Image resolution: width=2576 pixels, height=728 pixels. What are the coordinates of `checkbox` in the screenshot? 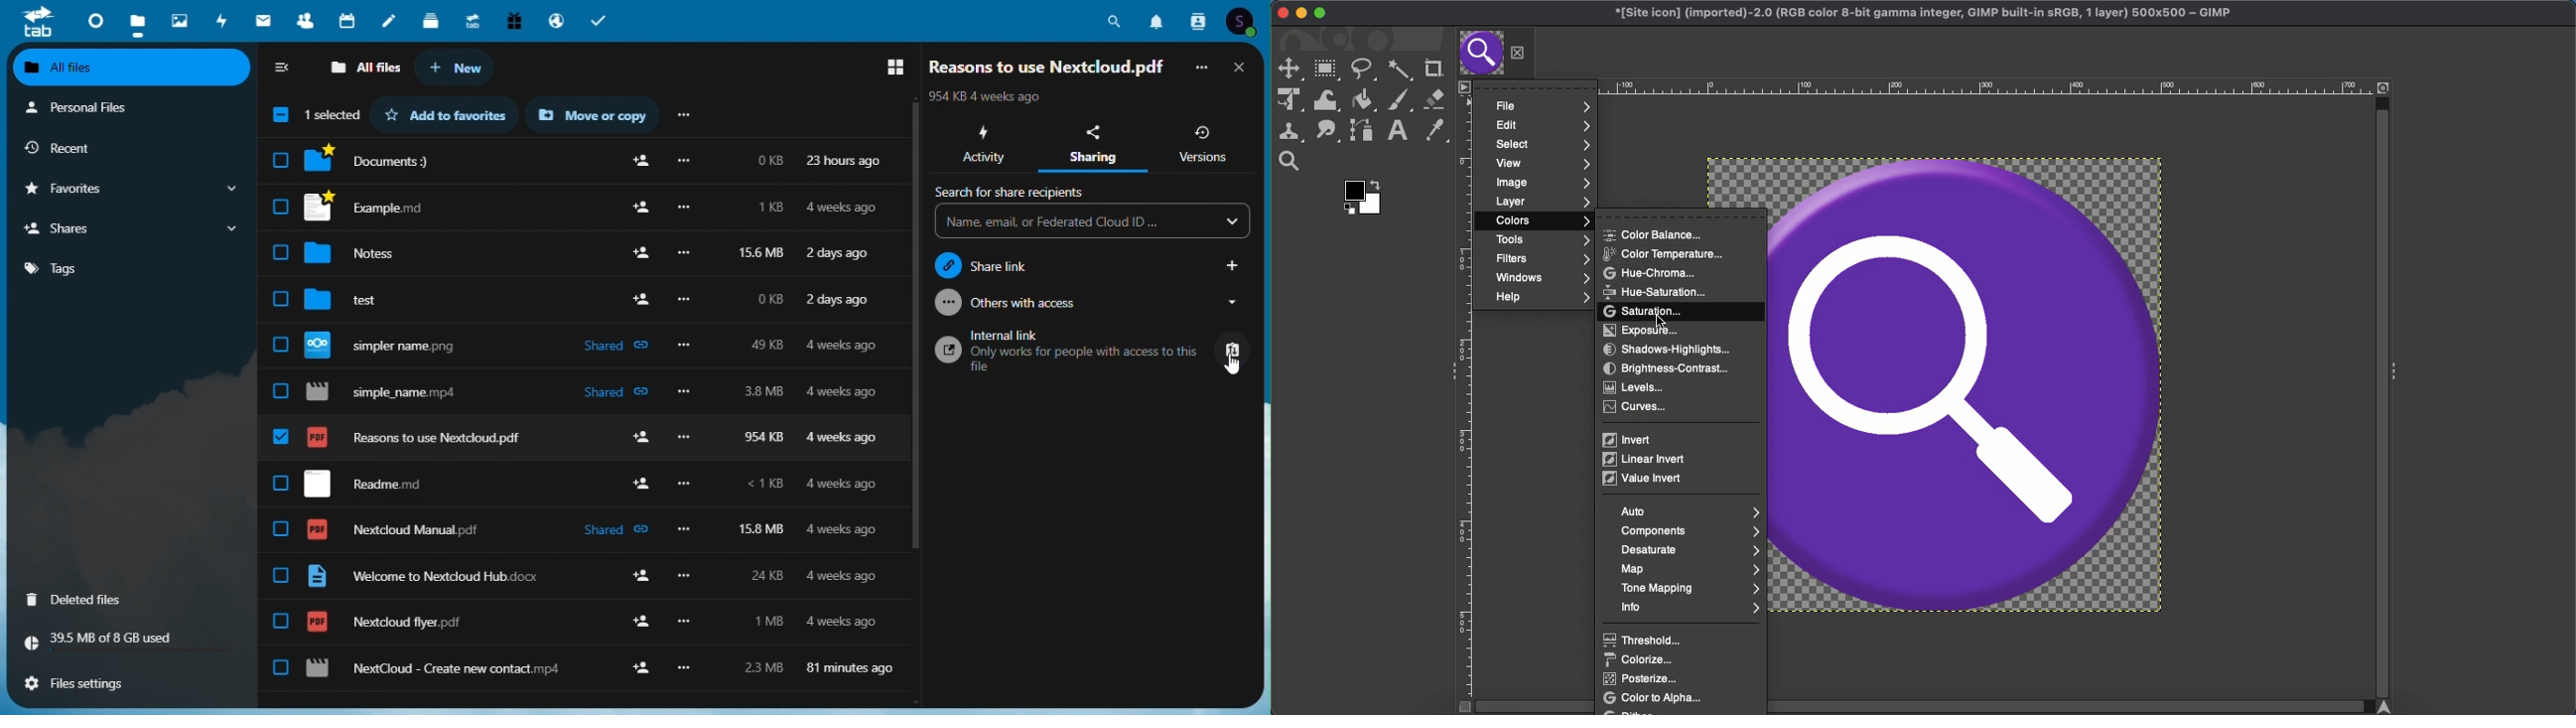 It's located at (281, 251).